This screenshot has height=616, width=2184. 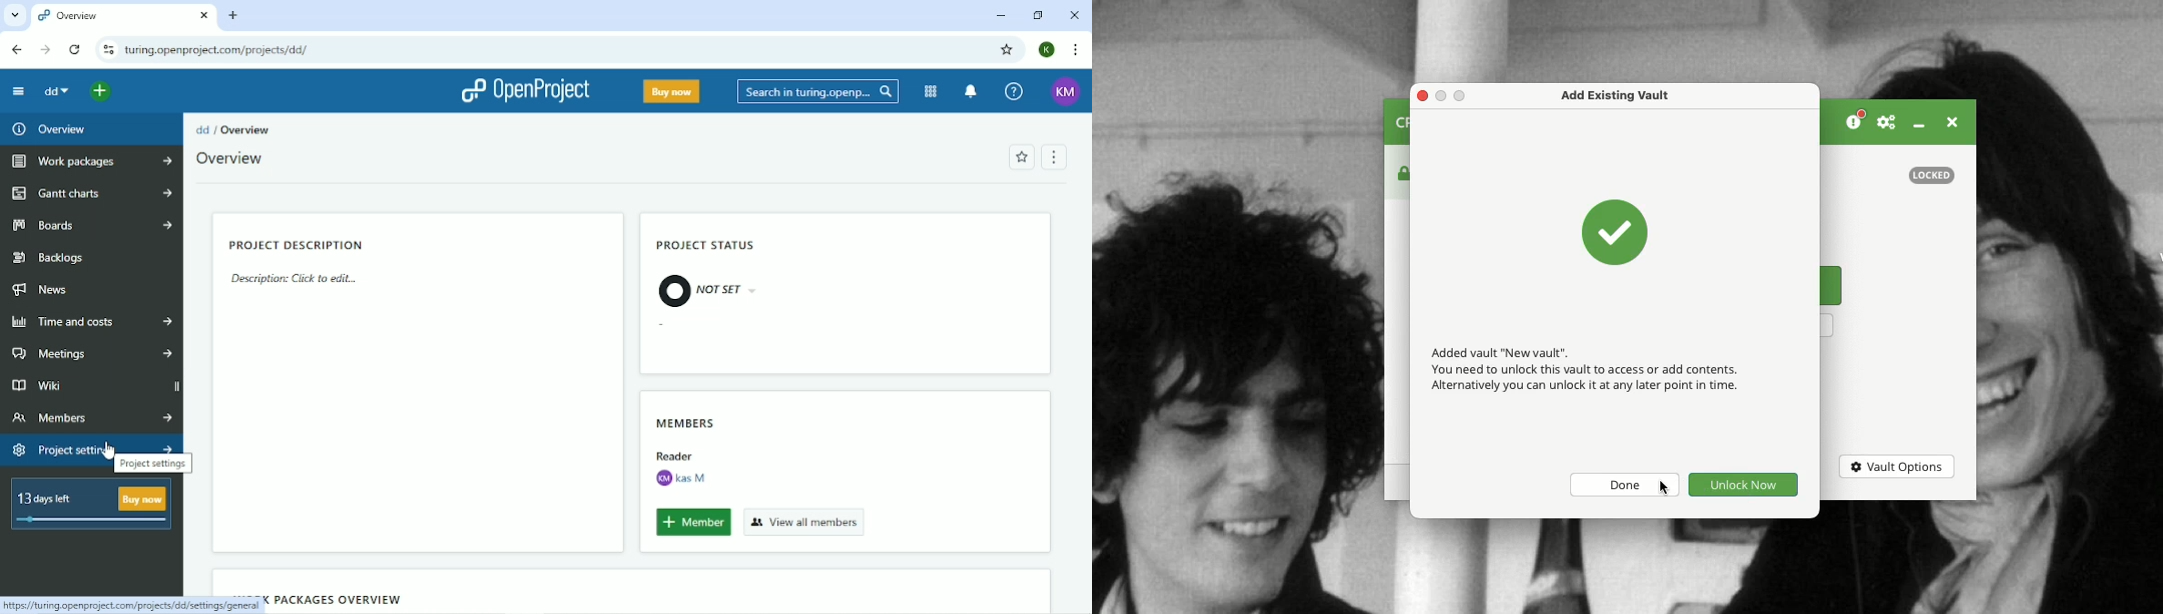 I want to click on Close, so click(x=1075, y=15).